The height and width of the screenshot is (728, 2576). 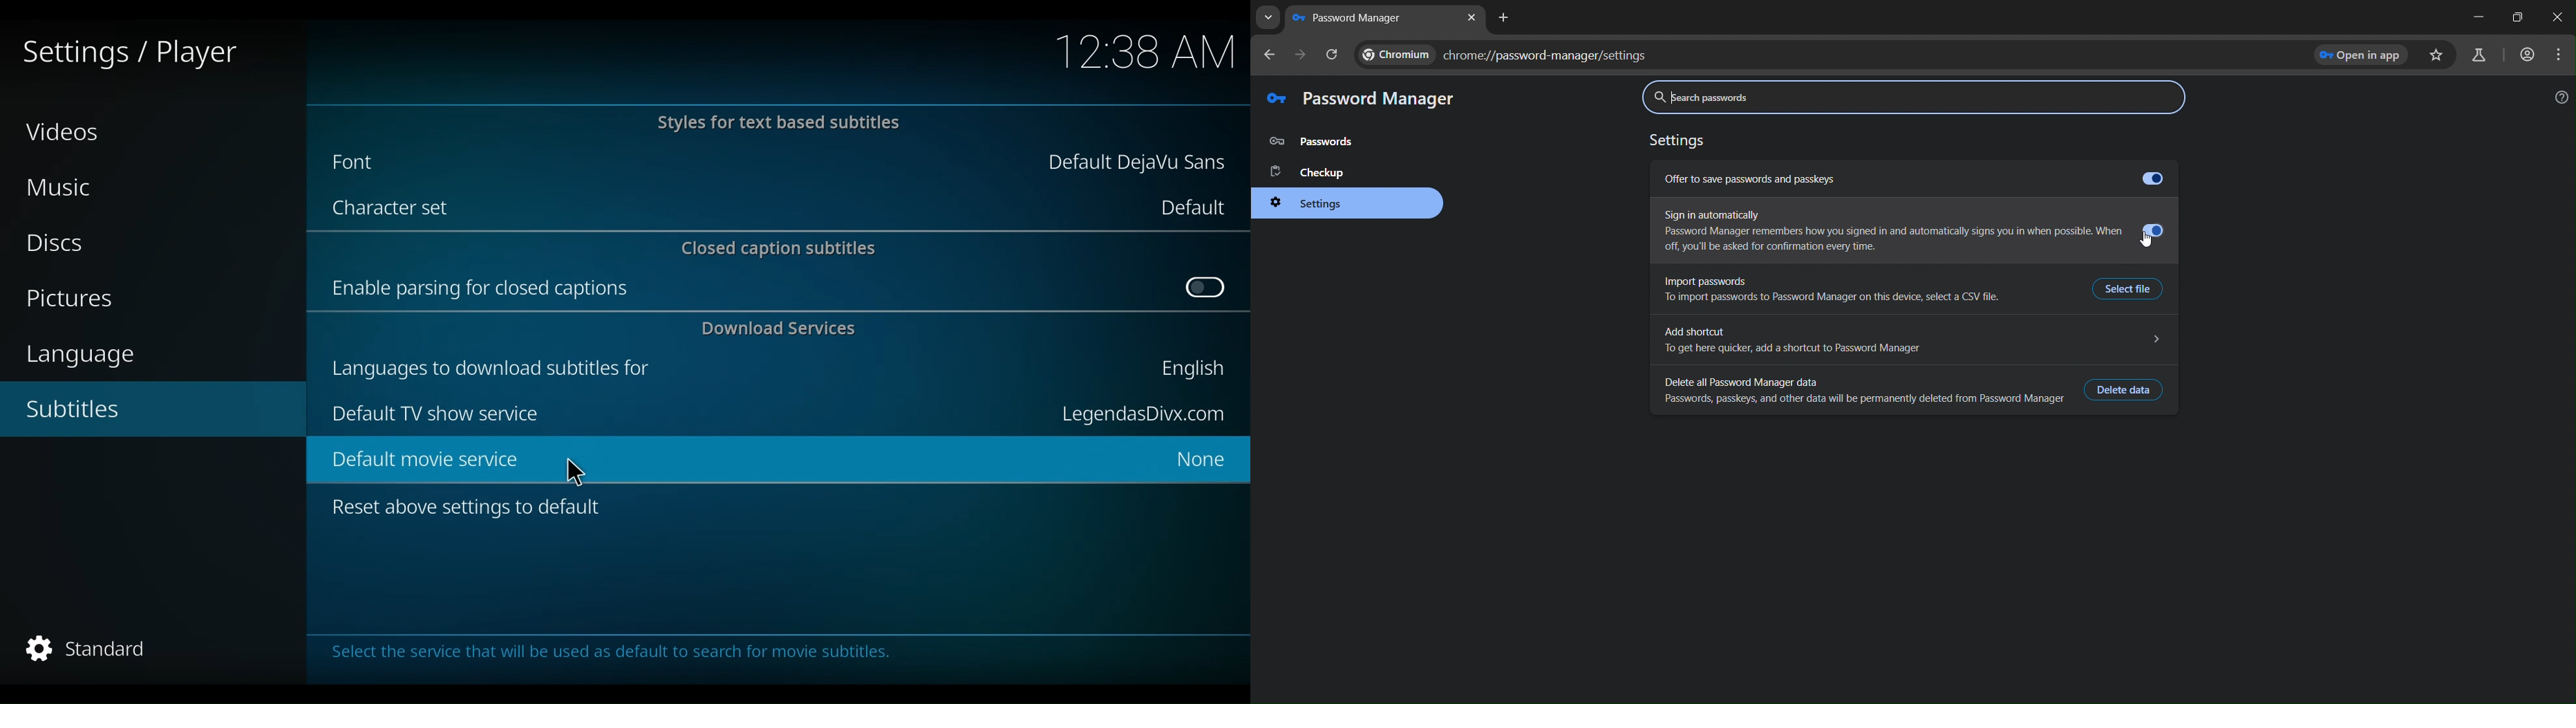 I want to click on time, so click(x=1147, y=53).